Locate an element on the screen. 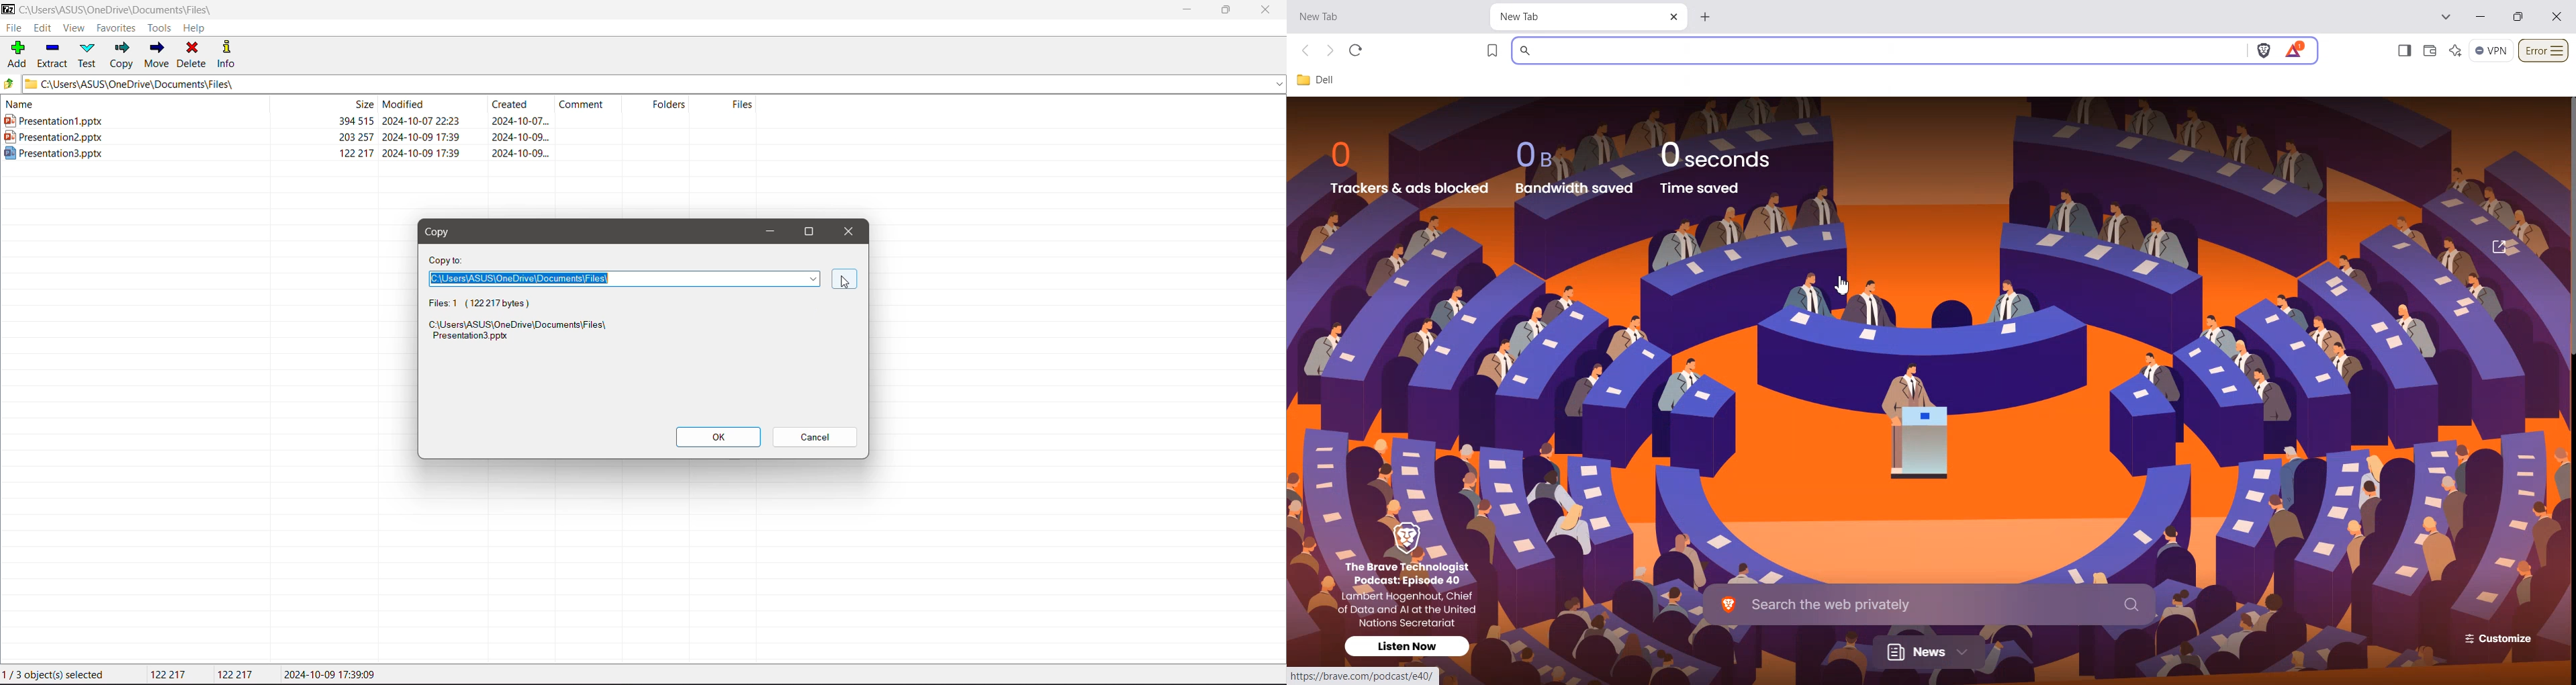  Info is located at coordinates (229, 55).